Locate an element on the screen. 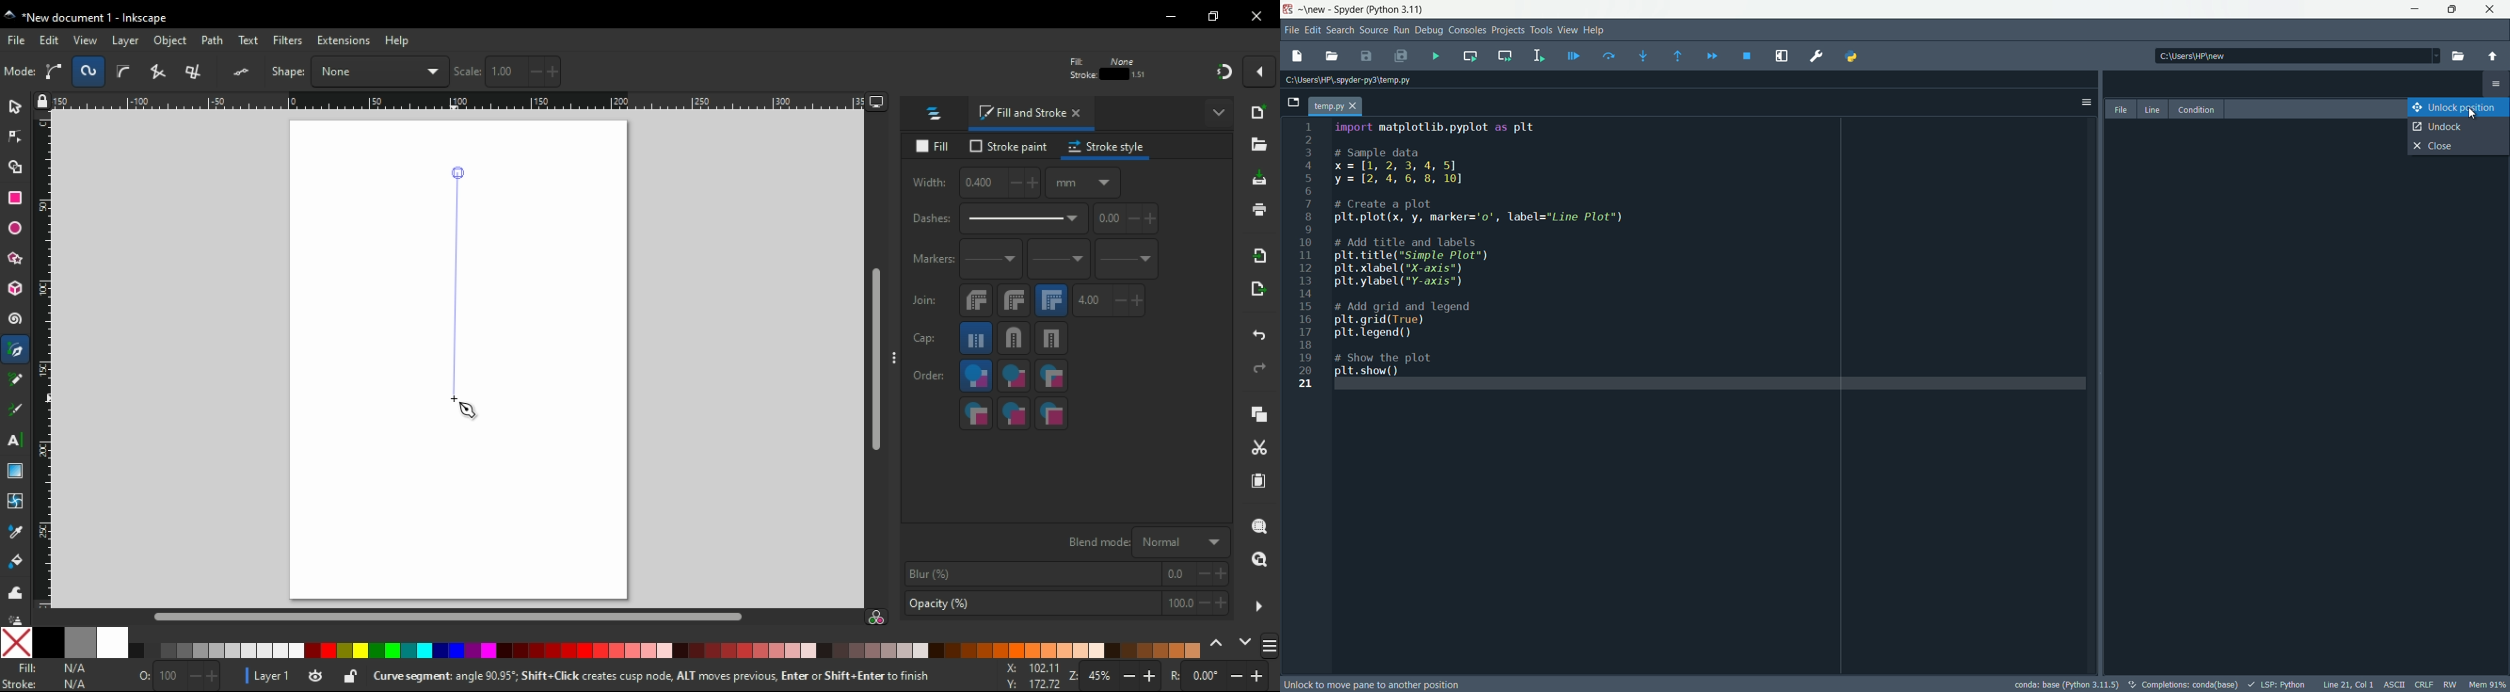 The image size is (2520, 700). black is located at coordinates (47, 642).